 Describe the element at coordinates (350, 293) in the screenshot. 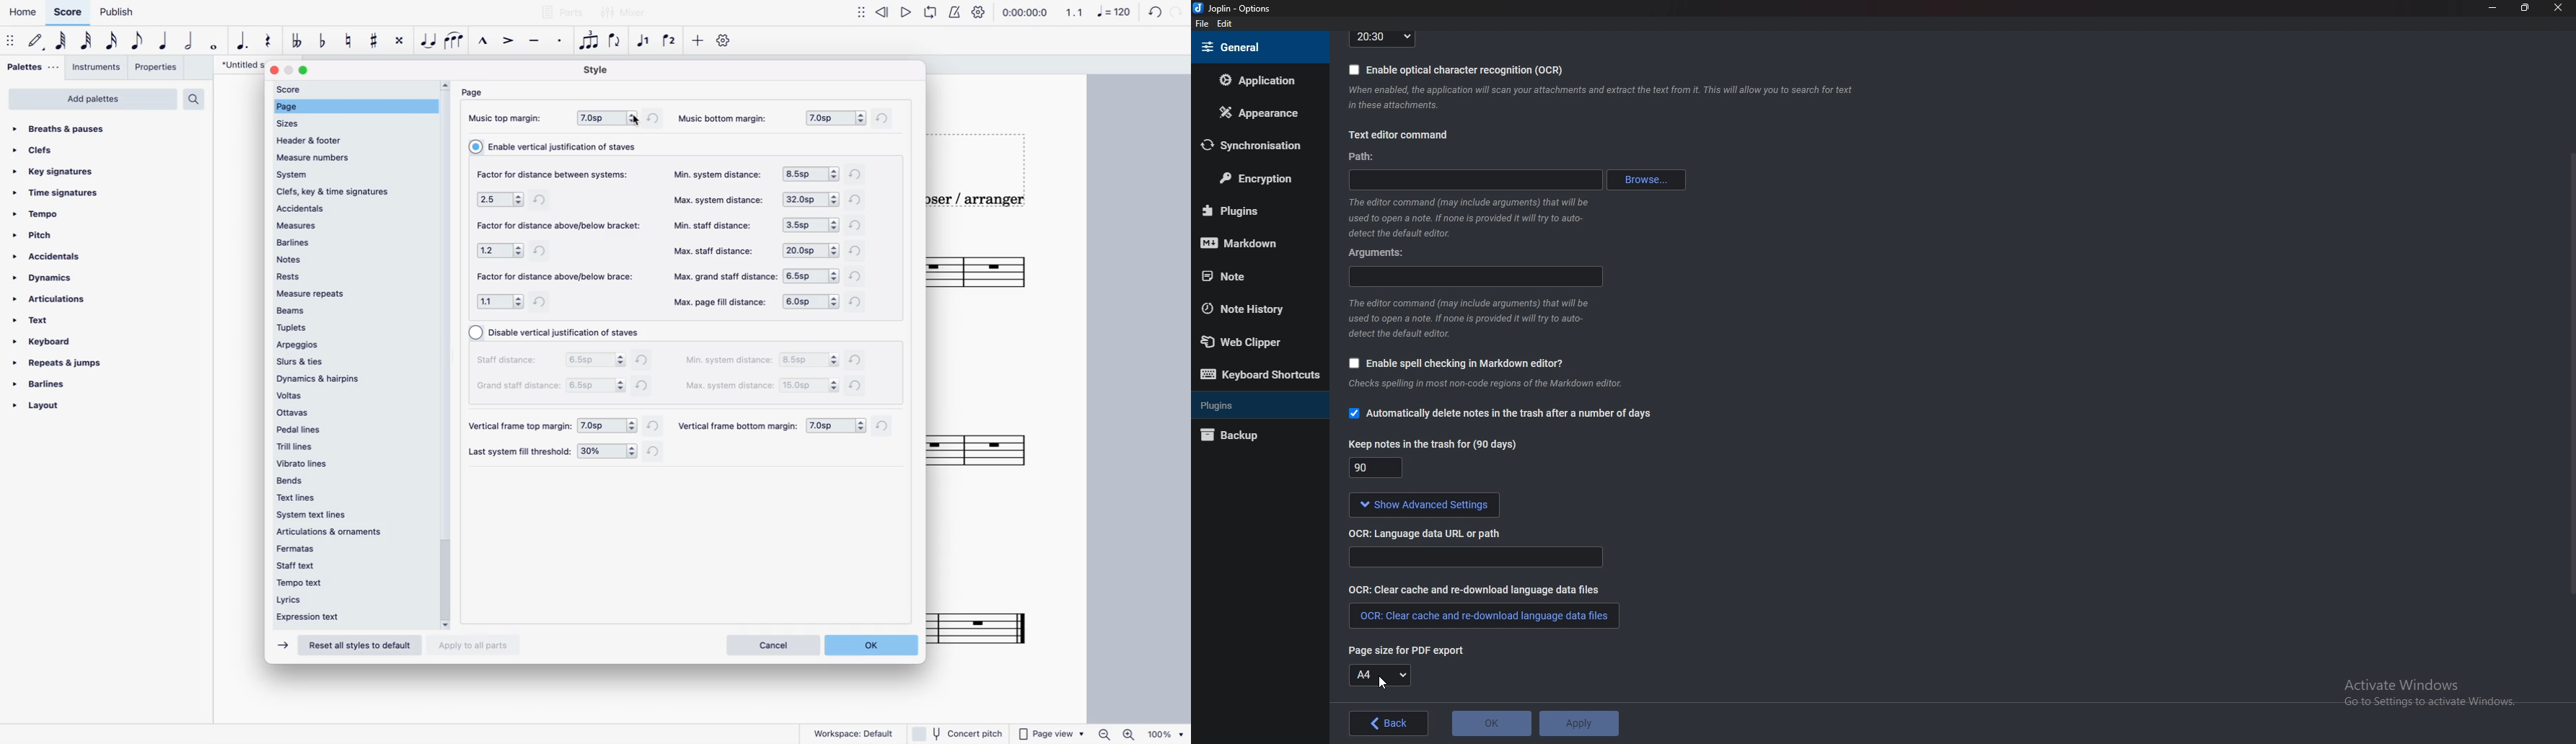

I see `measure repeats` at that location.